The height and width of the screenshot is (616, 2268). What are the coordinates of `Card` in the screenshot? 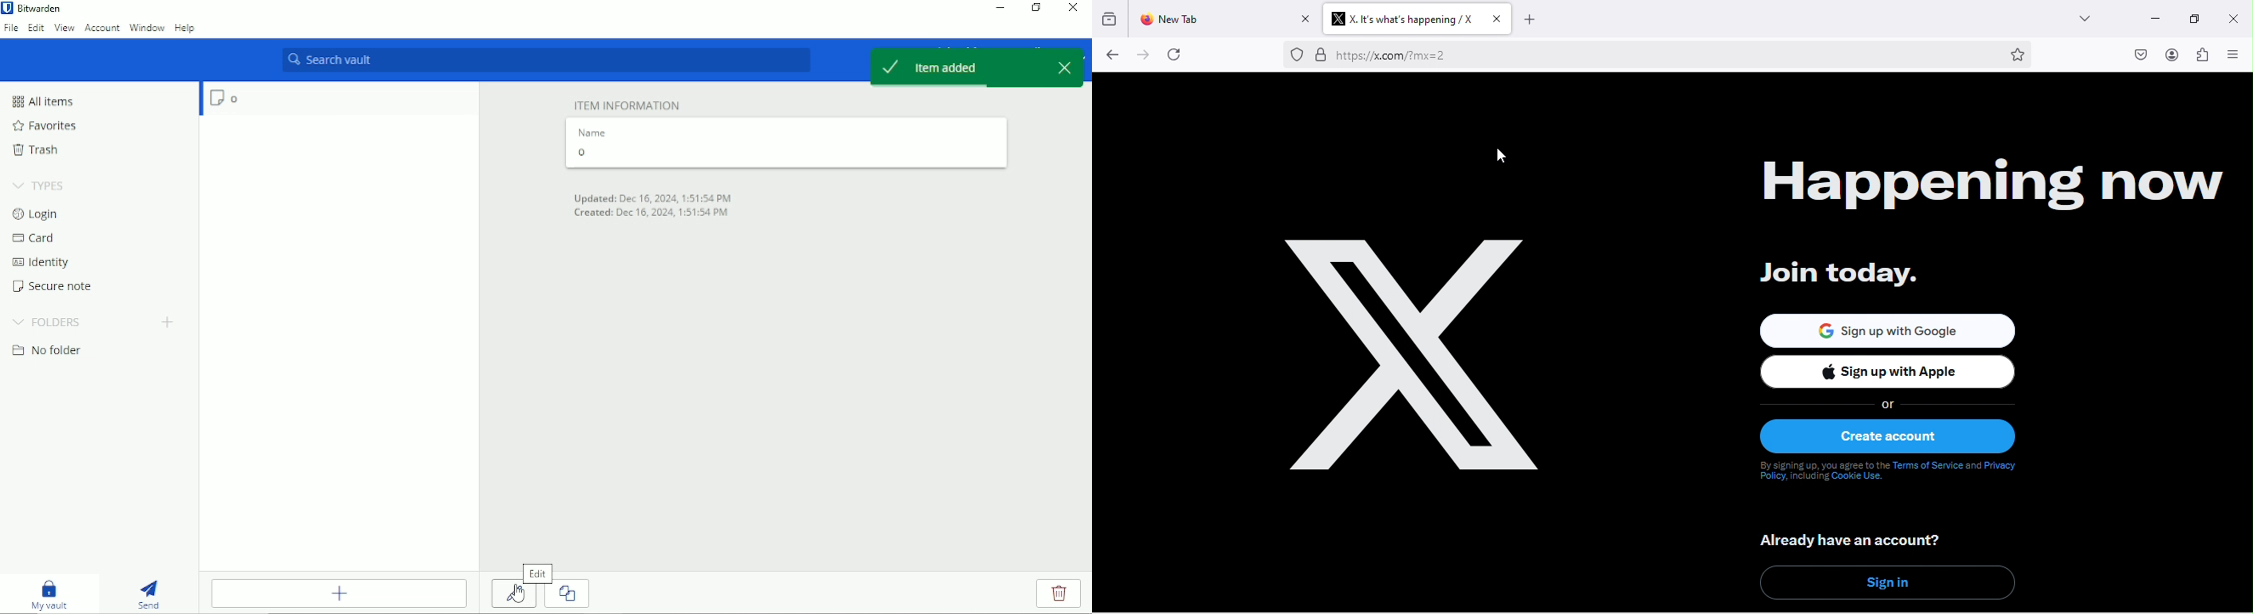 It's located at (33, 239).